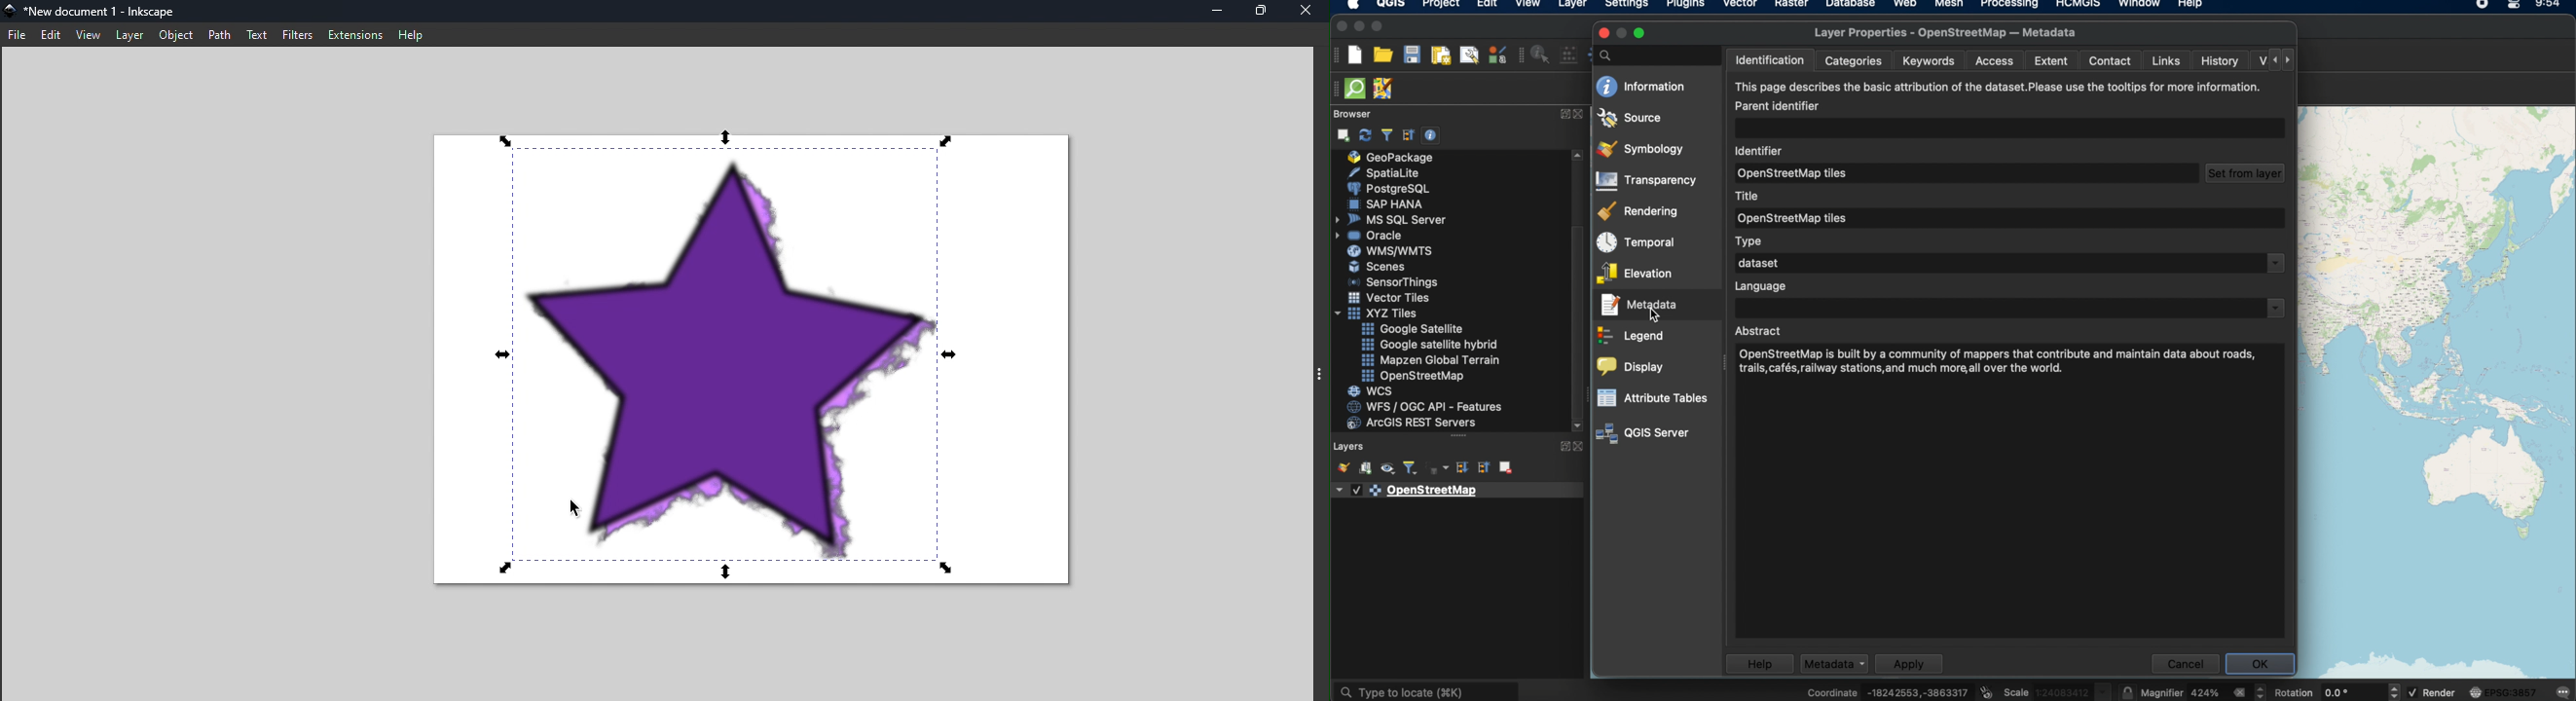 The height and width of the screenshot is (728, 2576). Describe the element at coordinates (1429, 688) in the screenshot. I see `type to locate` at that location.